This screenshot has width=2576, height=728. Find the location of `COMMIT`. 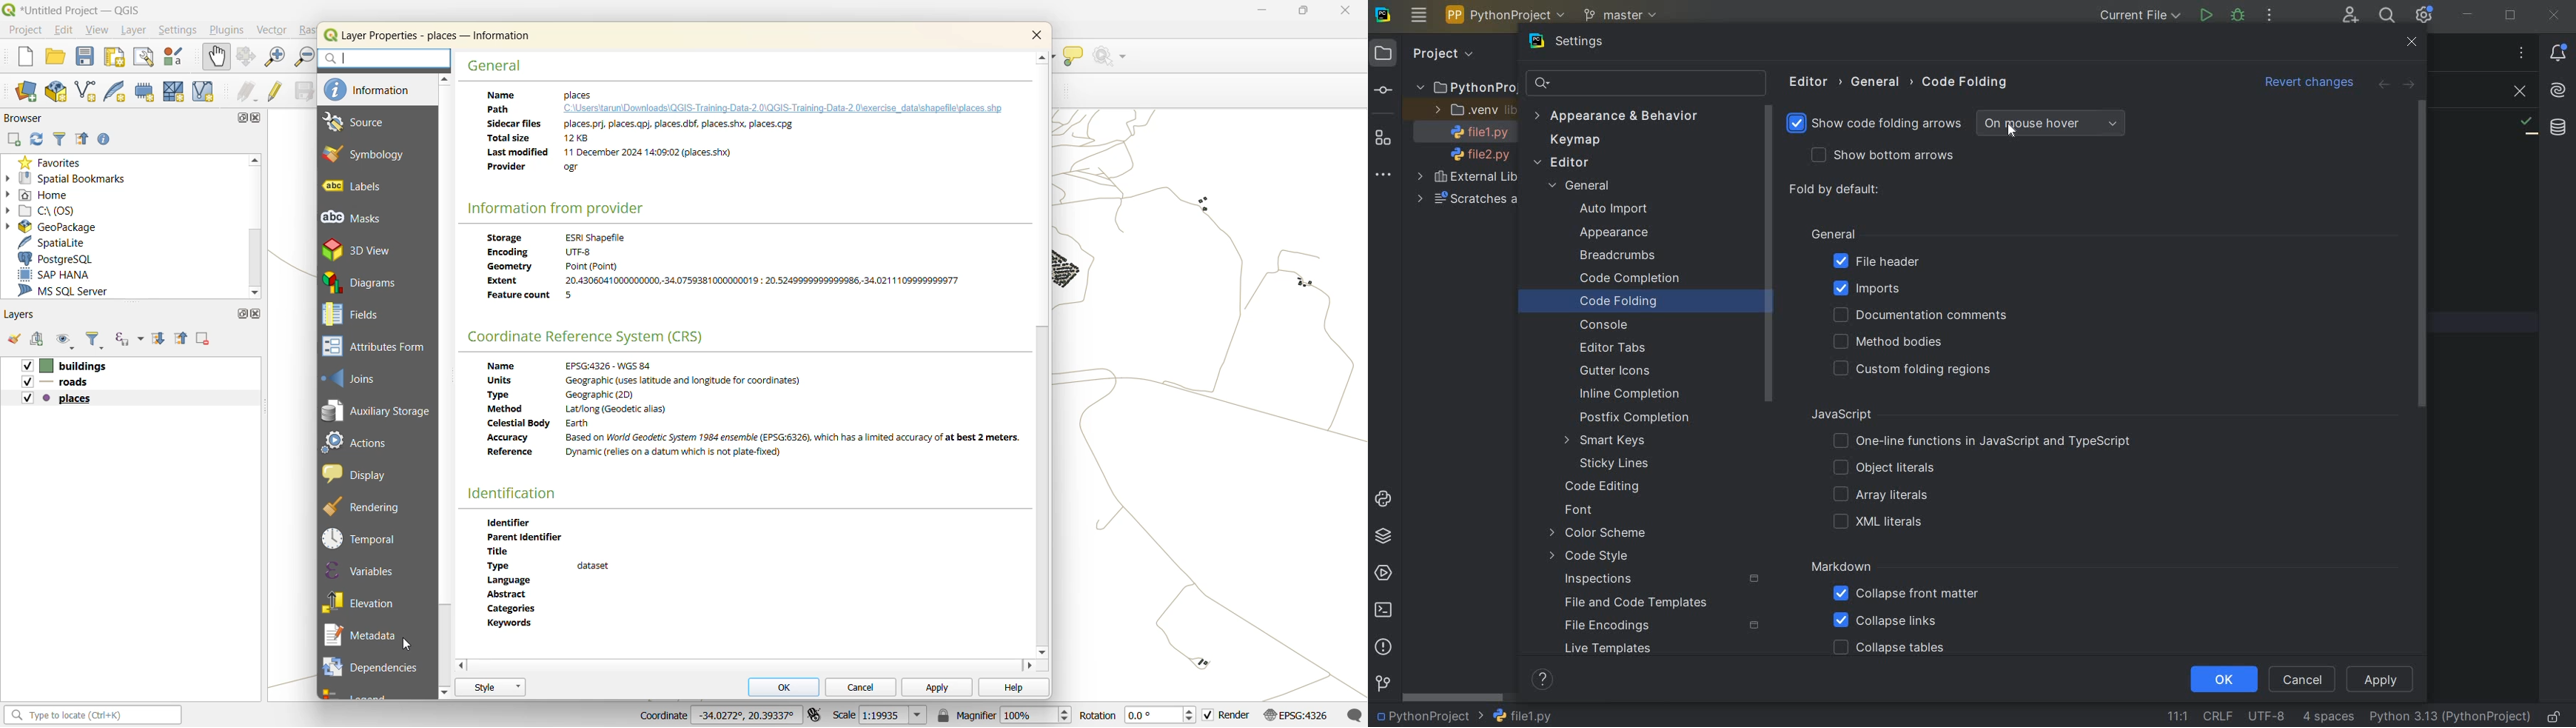

COMMIT is located at coordinates (1383, 90).